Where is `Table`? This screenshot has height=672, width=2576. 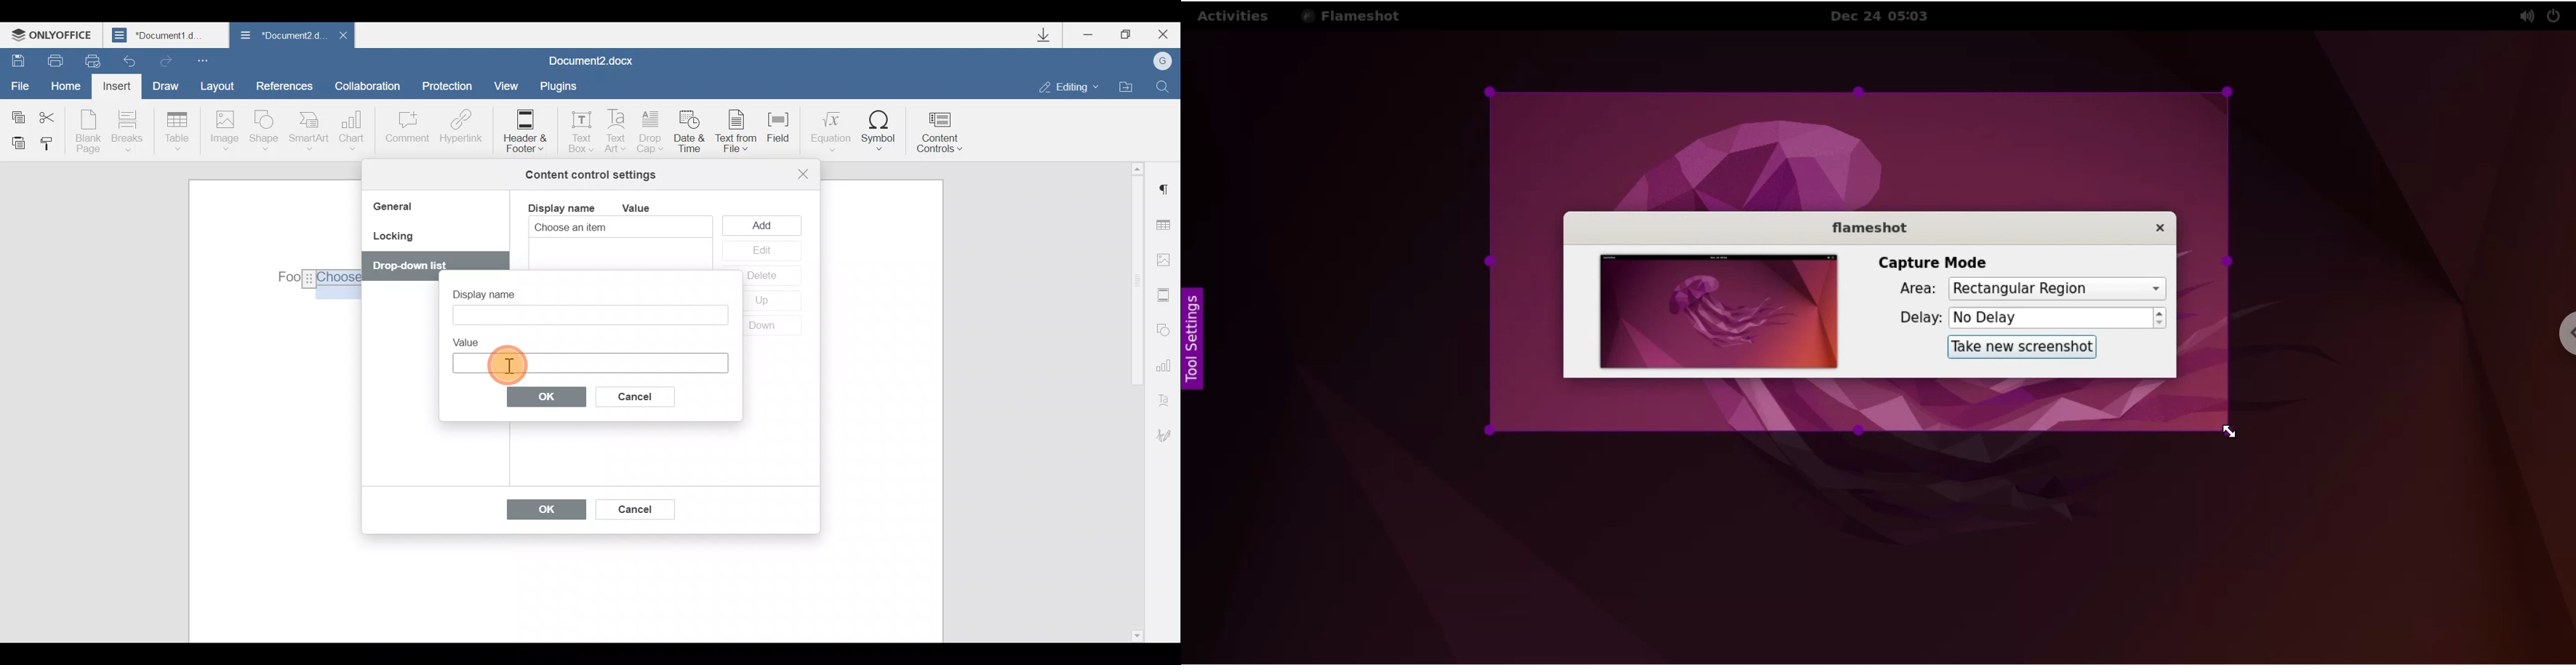
Table is located at coordinates (178, 132).